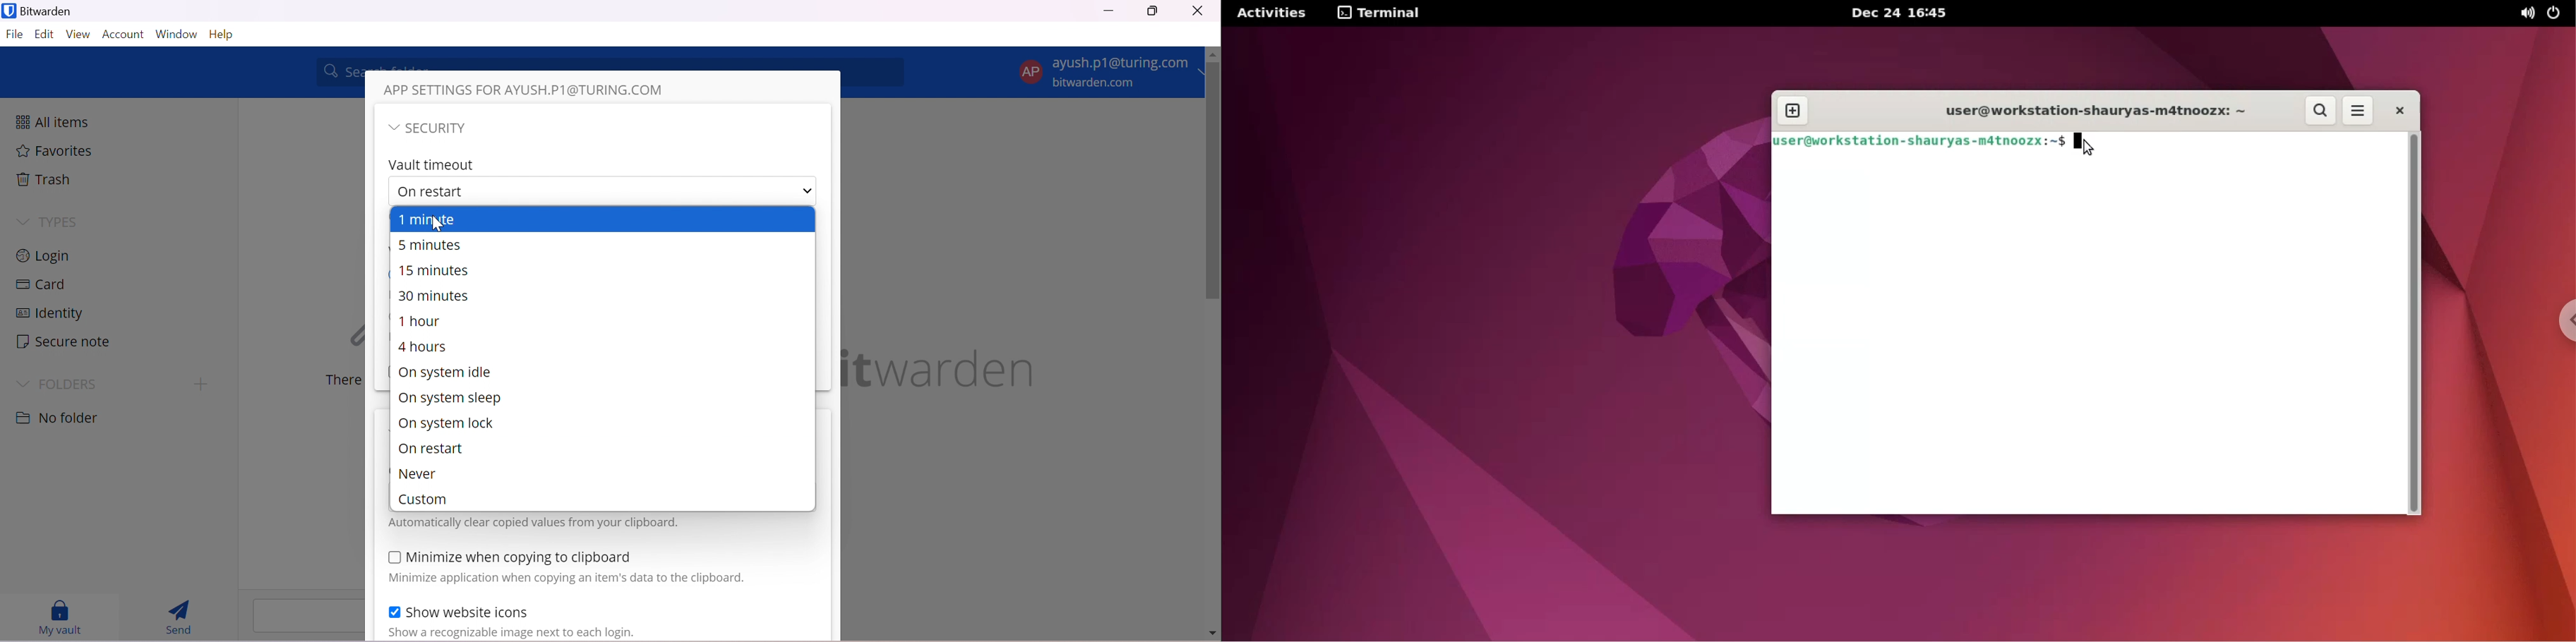 This screenshot has height=644, width=2576. Describe the element at coordinates (520, 557) in the screenshot. I see `Minimize when copying to clipboard.` at that location.